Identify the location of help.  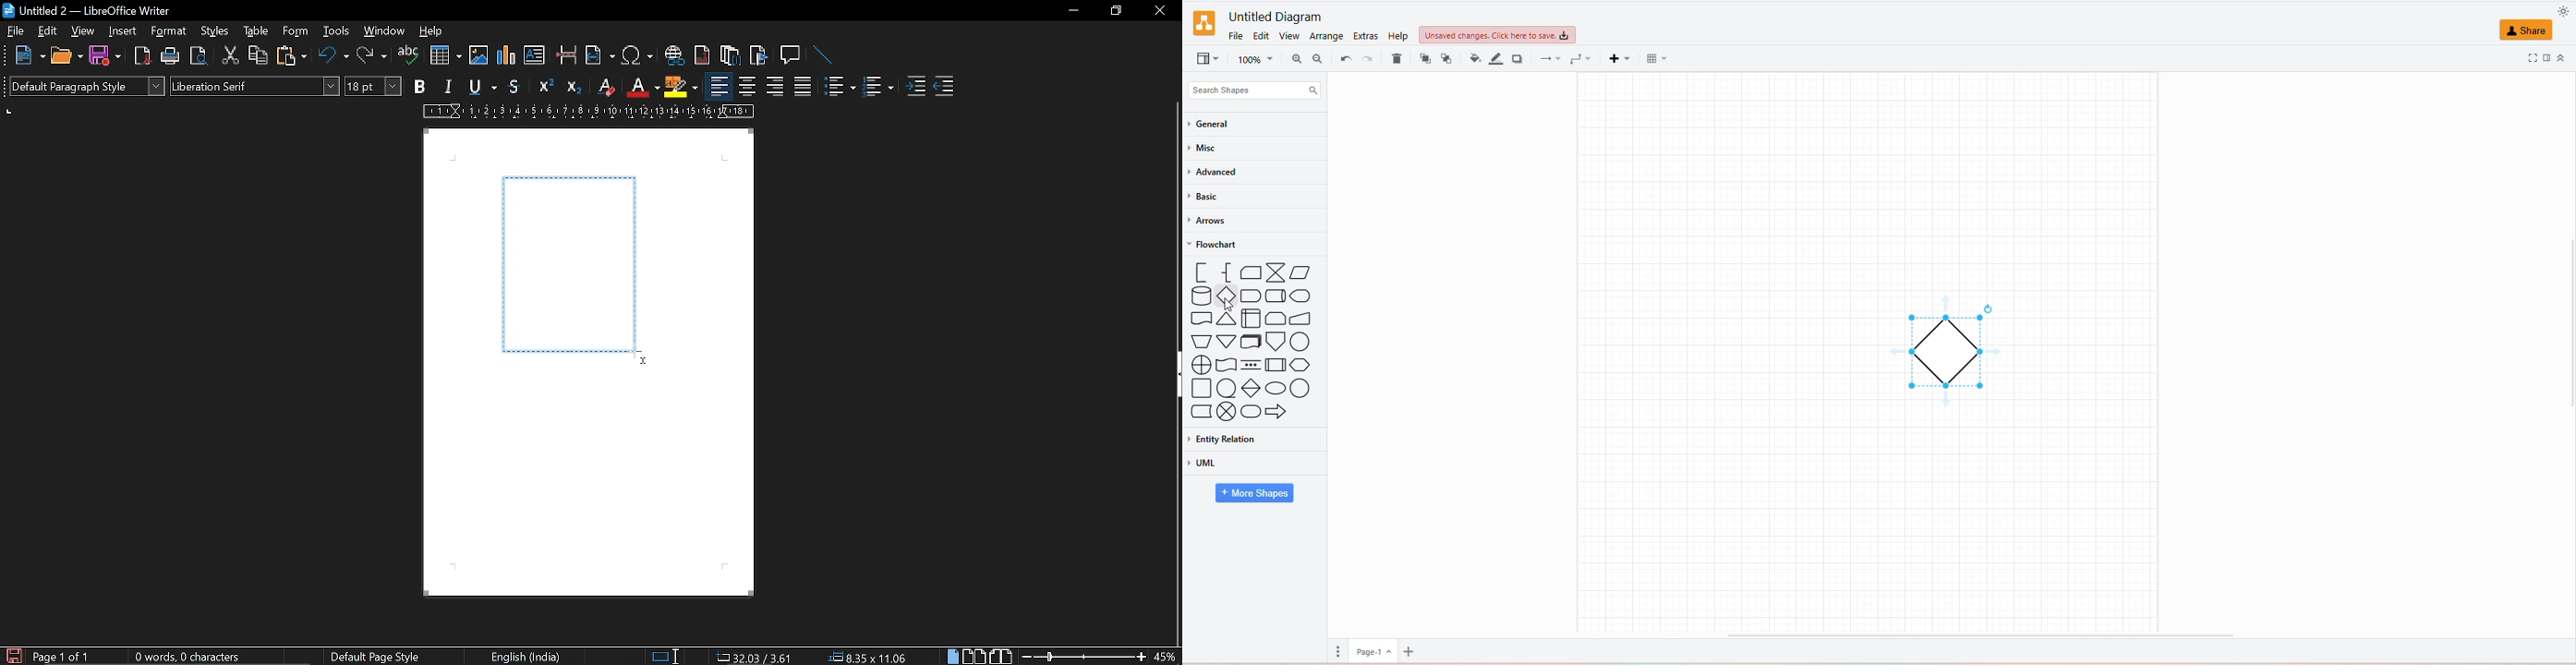
(433, 34).